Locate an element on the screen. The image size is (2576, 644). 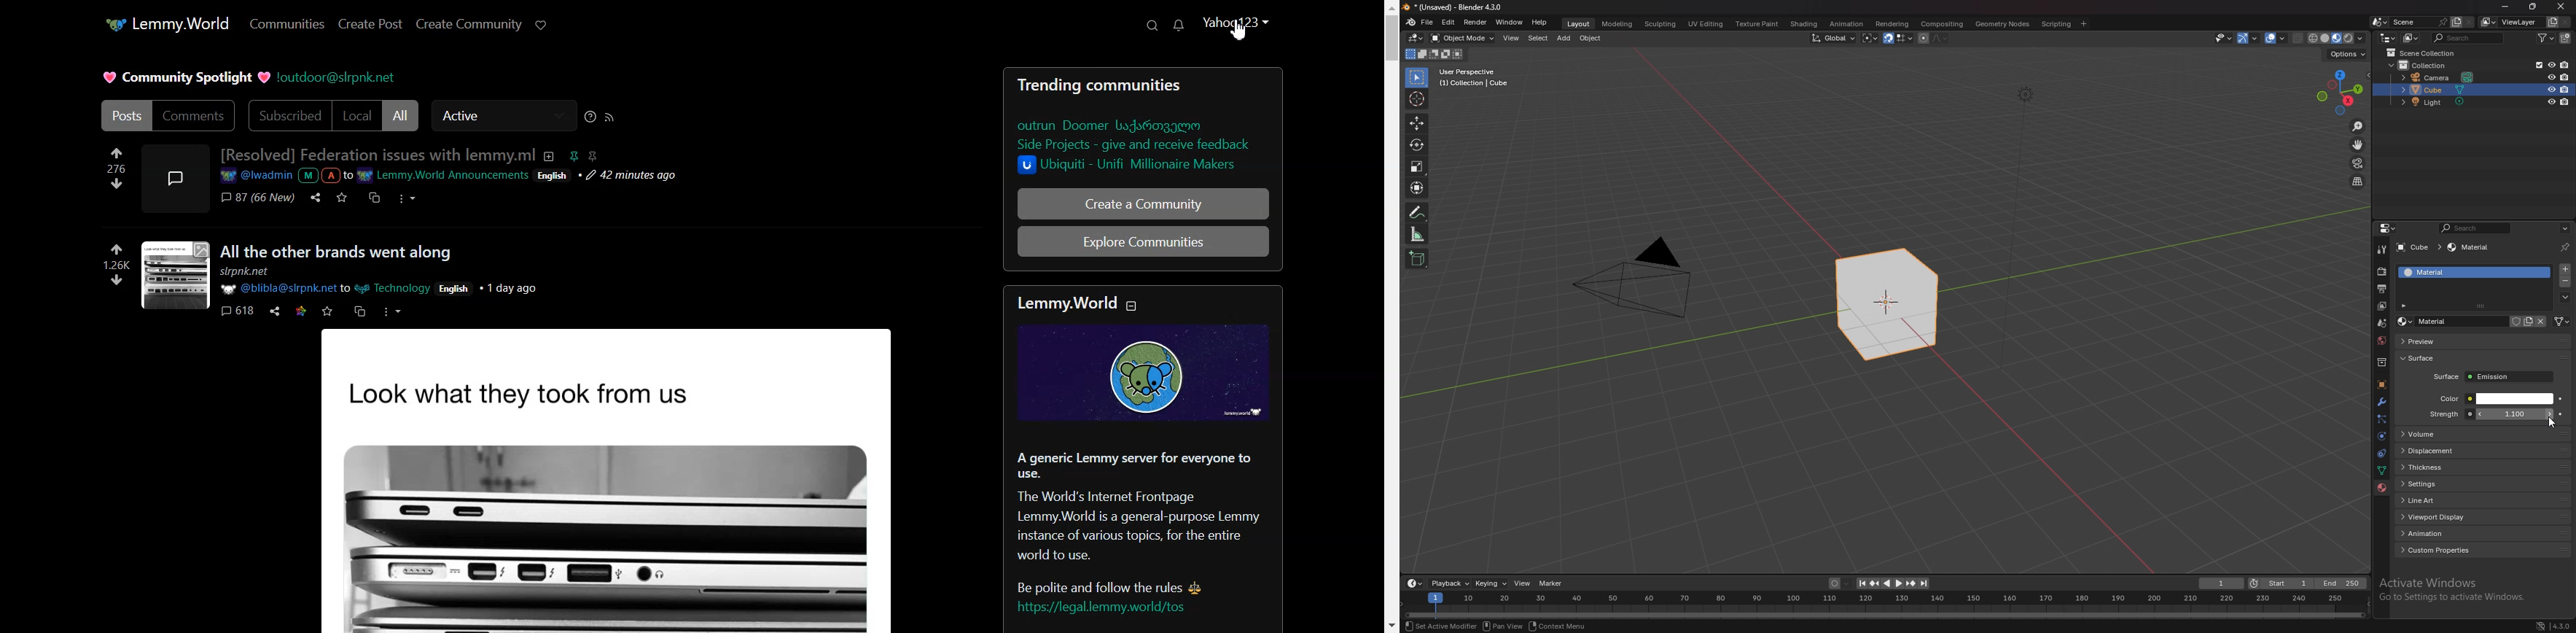
276 is located at coordinates (108, 168).